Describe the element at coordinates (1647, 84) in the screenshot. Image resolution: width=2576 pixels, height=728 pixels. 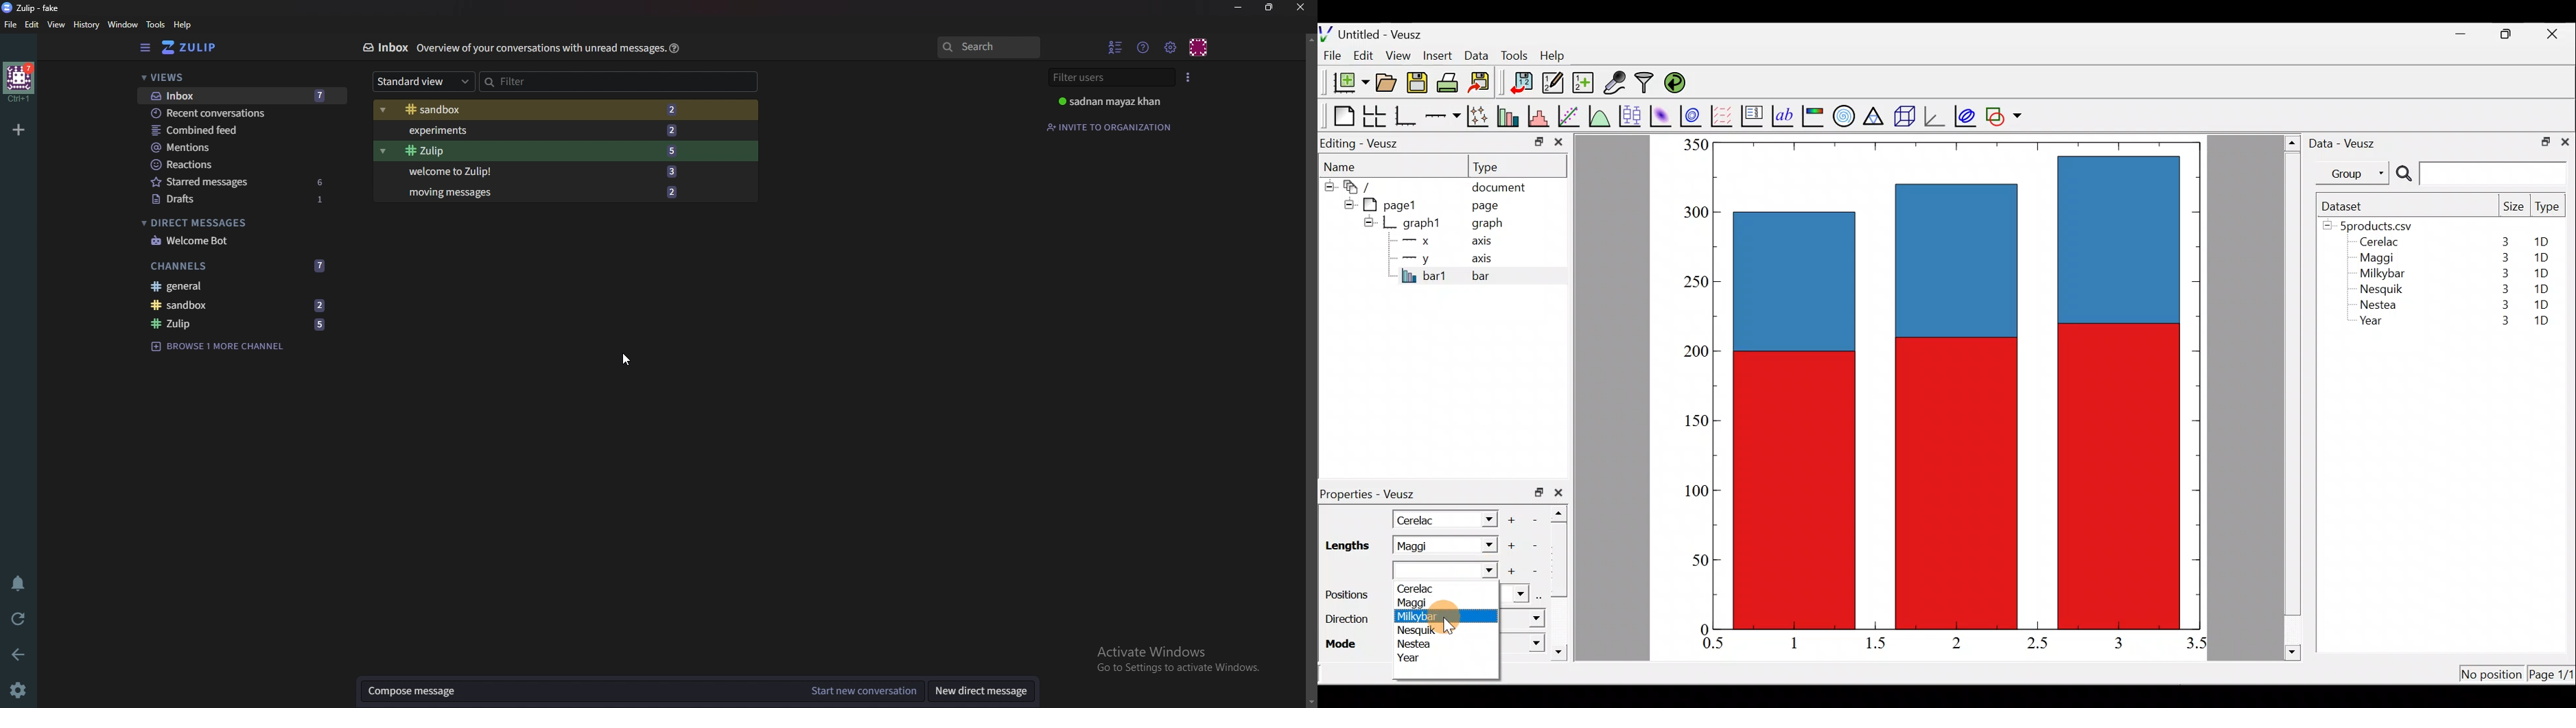
I see `Filter data` at that location.